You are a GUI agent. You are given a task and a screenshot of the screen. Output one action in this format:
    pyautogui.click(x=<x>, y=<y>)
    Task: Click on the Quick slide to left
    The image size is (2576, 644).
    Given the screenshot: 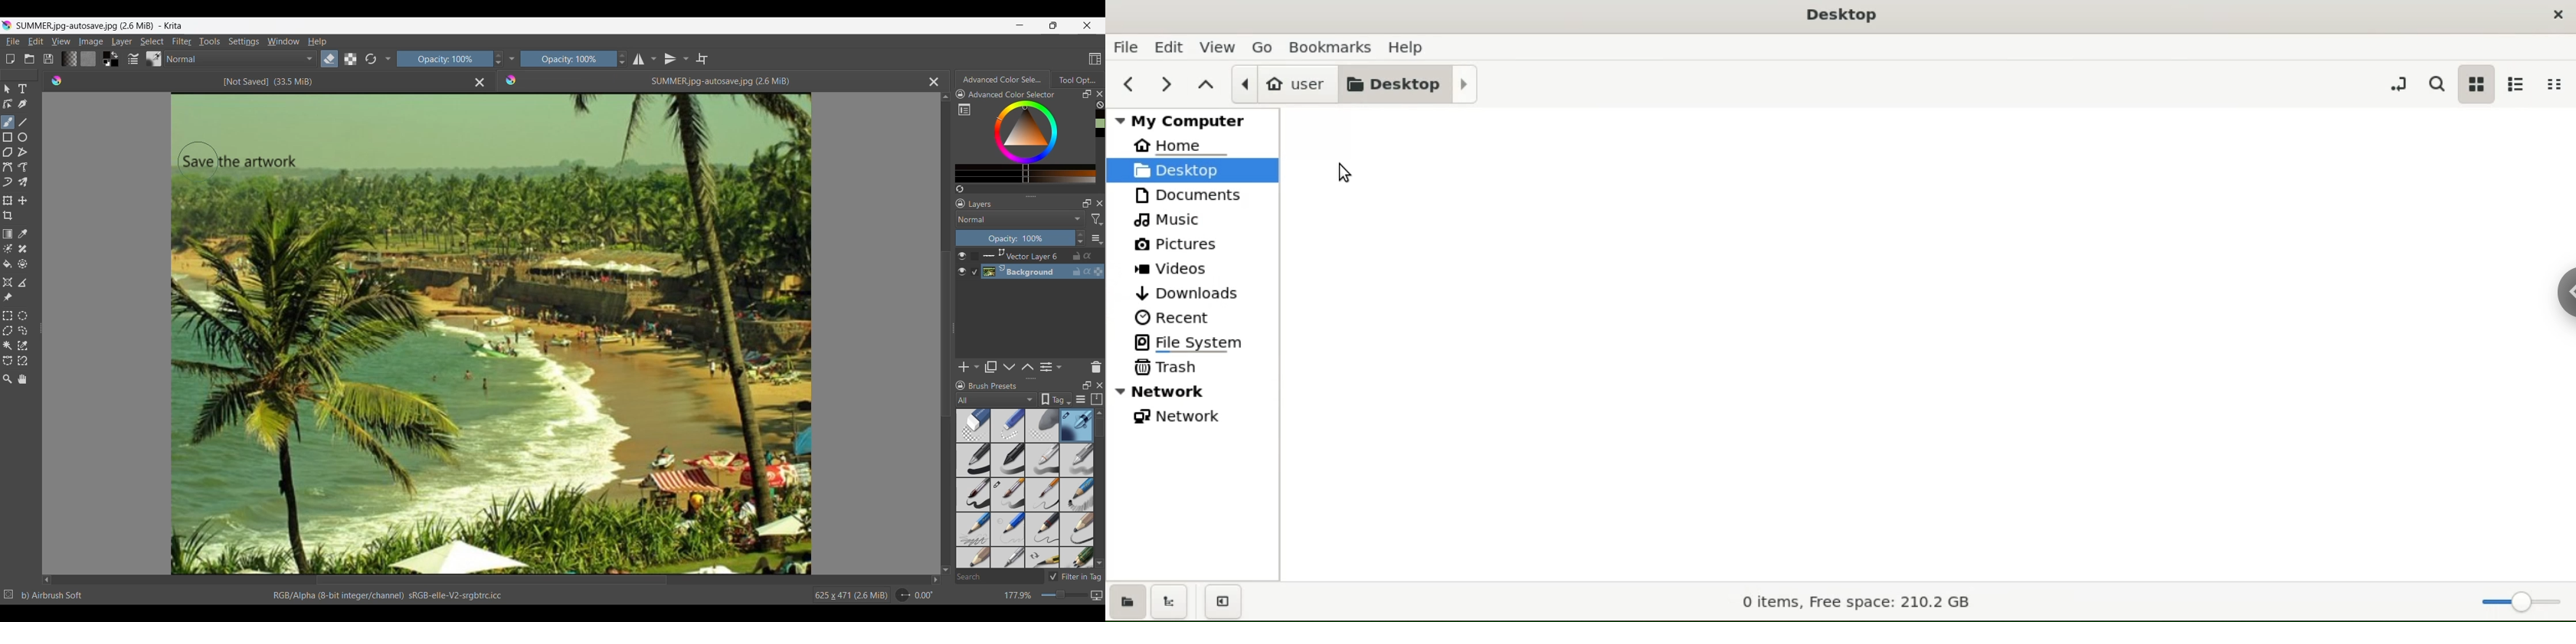 What is the action you would take?
    pyautogui.click(x=47, y=581)
    